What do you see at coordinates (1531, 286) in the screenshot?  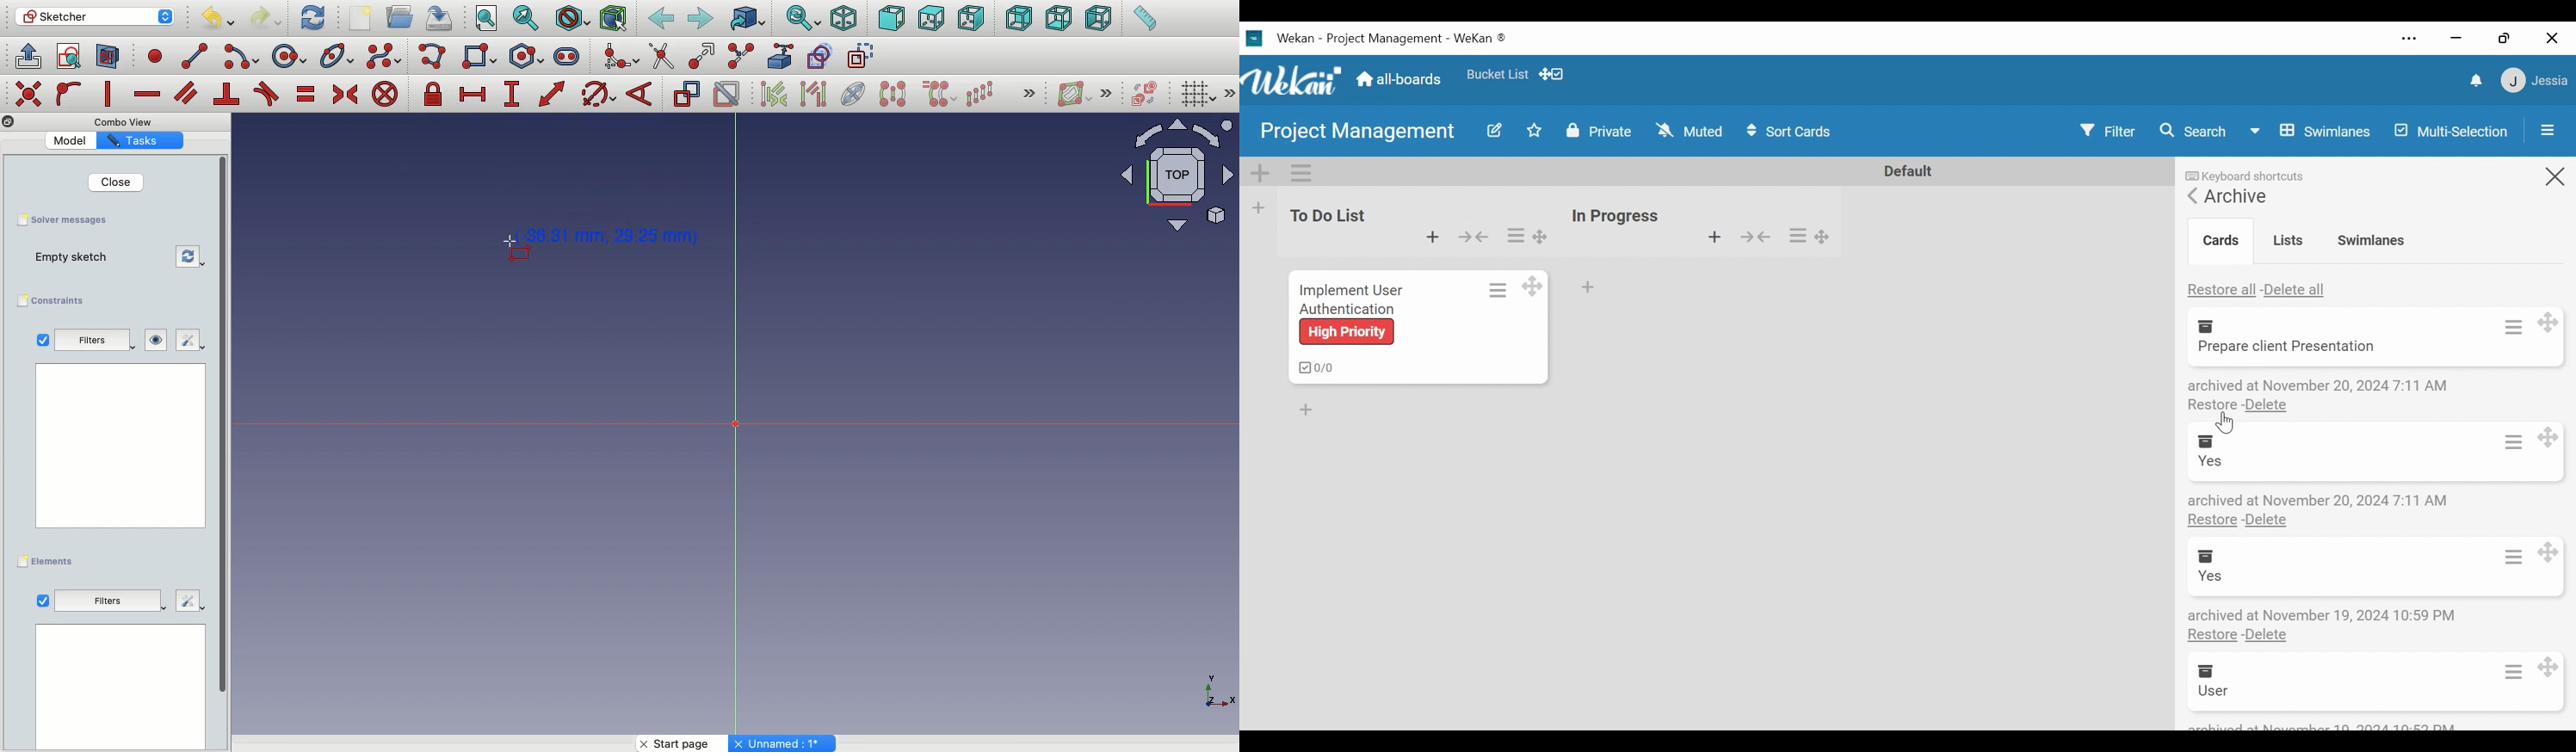 I see `Desktop Drag handles` at bounding box center [1531, 286].